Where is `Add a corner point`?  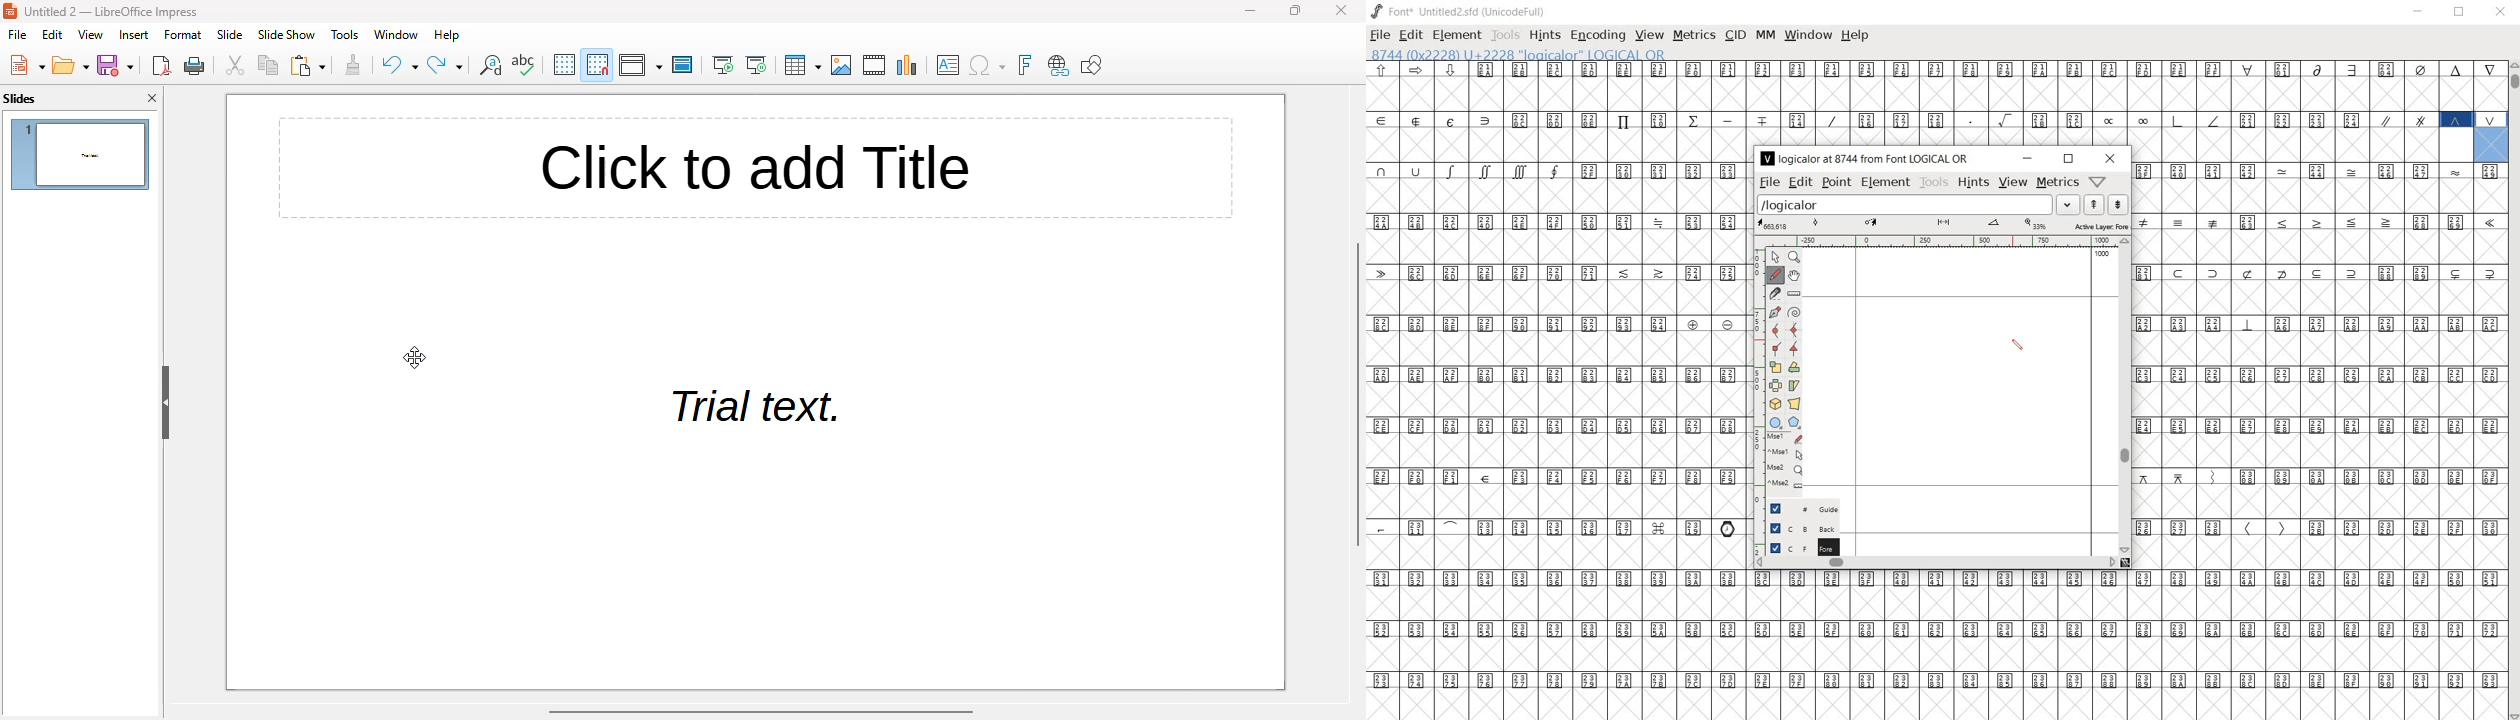 Add a corner point is located at coordinates (1793, 348).